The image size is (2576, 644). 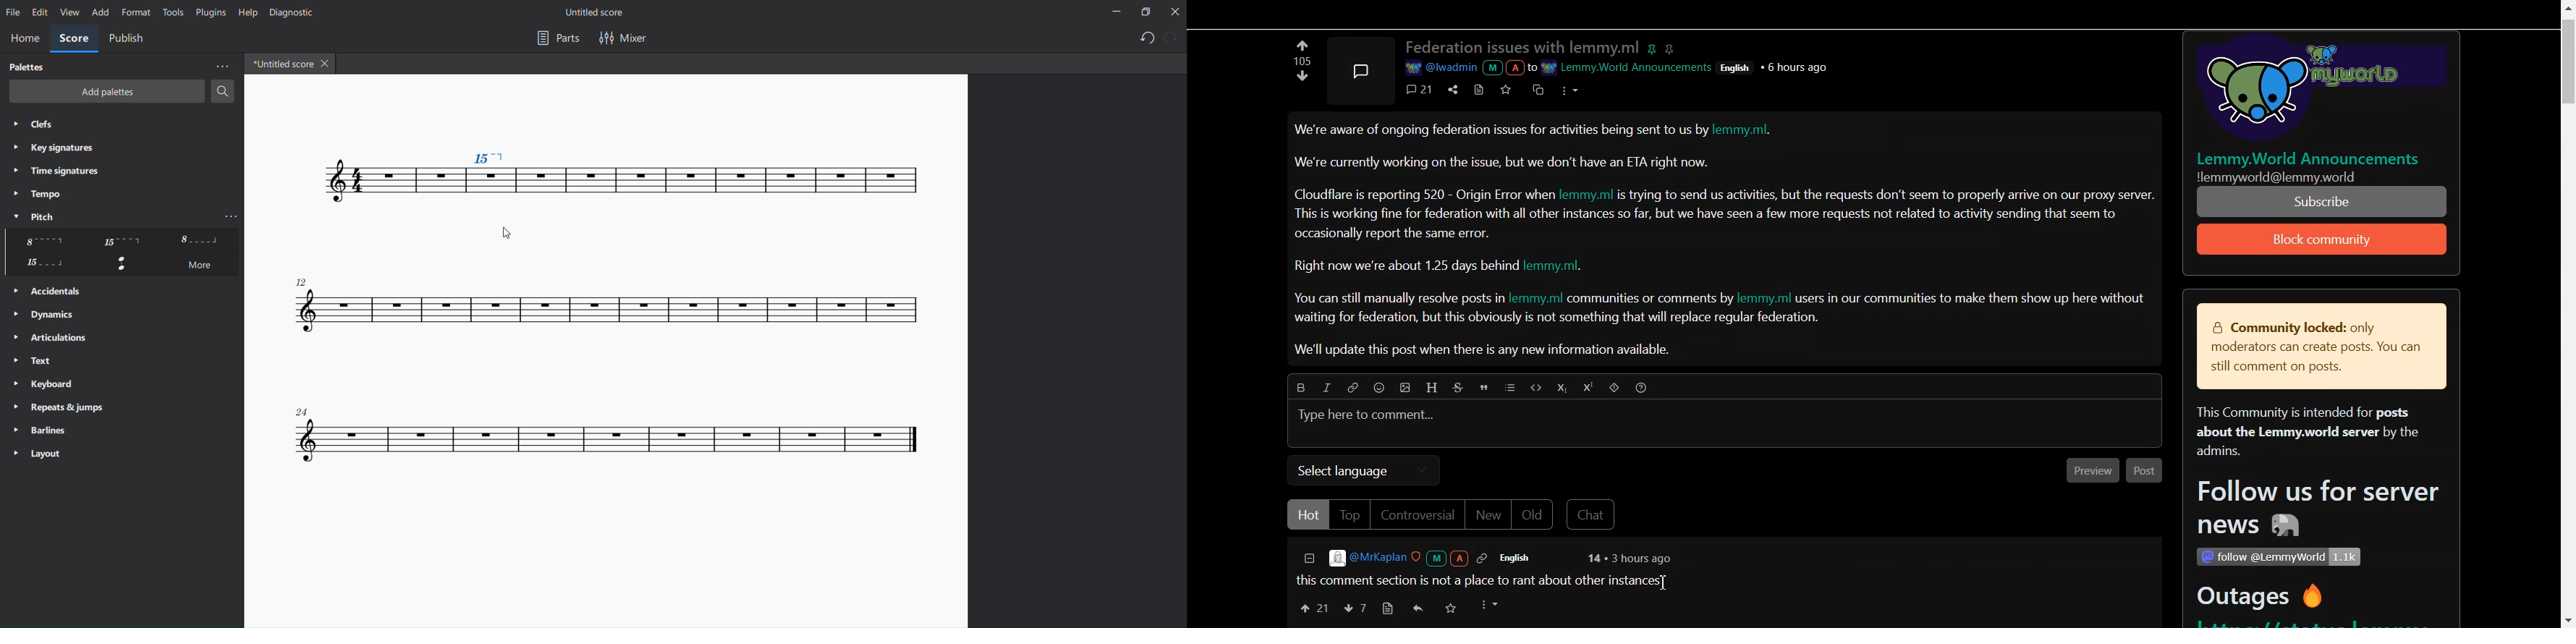 What do you see at coordinates (1654, 46) in the screenshot?
I see `pin` at bounding box center [1654, 46].